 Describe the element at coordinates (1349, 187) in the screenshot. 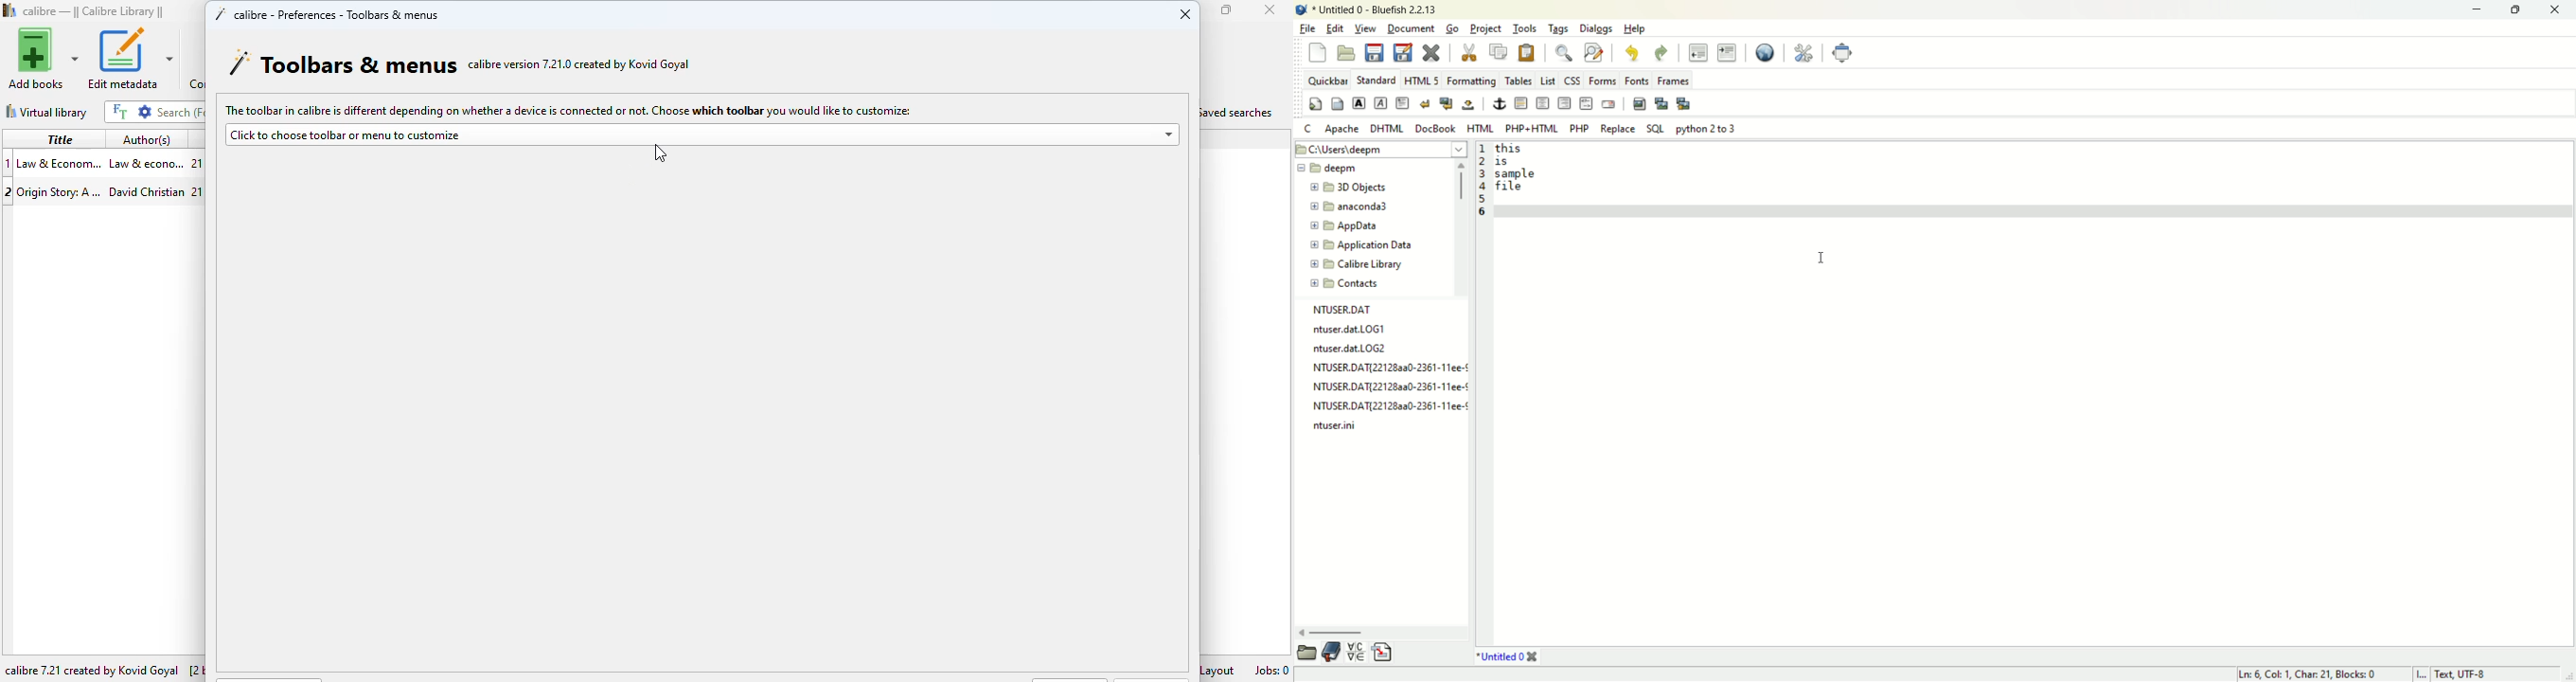

I see `3D objects` at that location.